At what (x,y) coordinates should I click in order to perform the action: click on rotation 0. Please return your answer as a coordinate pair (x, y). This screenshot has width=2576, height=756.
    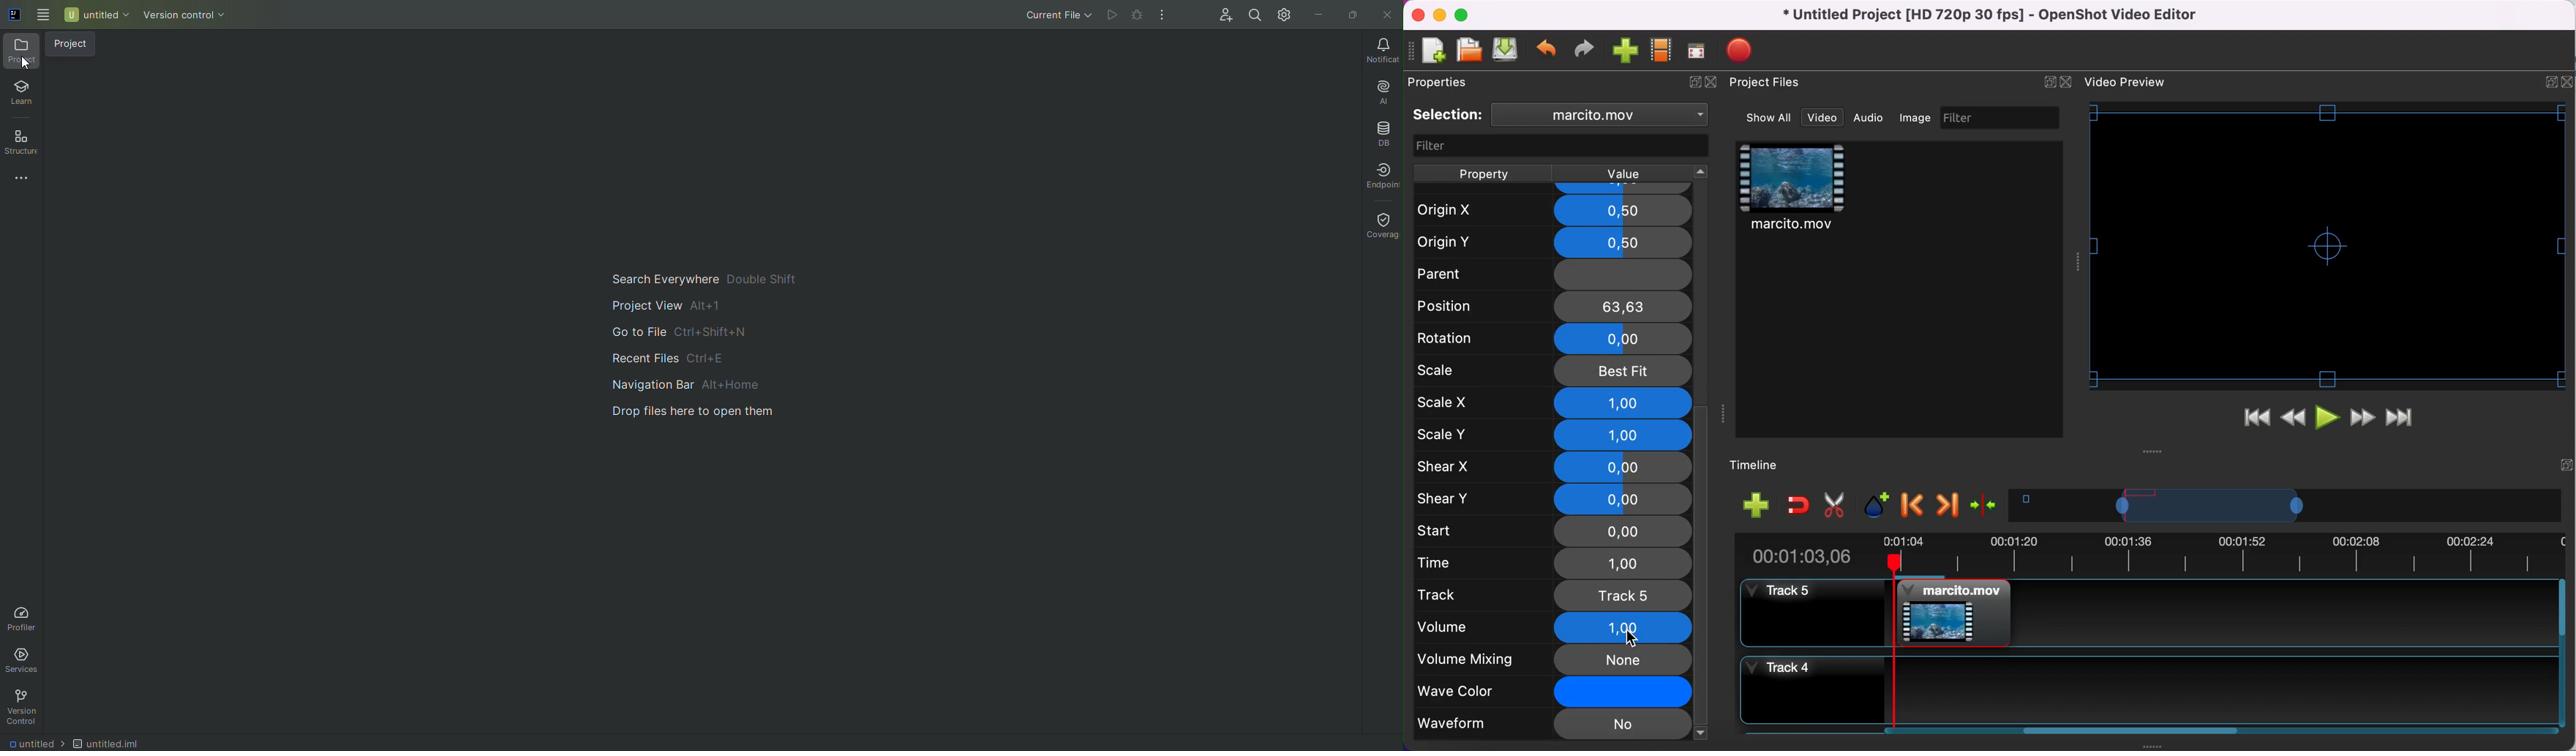
    Looking at the image, I should click on (1553, 340).